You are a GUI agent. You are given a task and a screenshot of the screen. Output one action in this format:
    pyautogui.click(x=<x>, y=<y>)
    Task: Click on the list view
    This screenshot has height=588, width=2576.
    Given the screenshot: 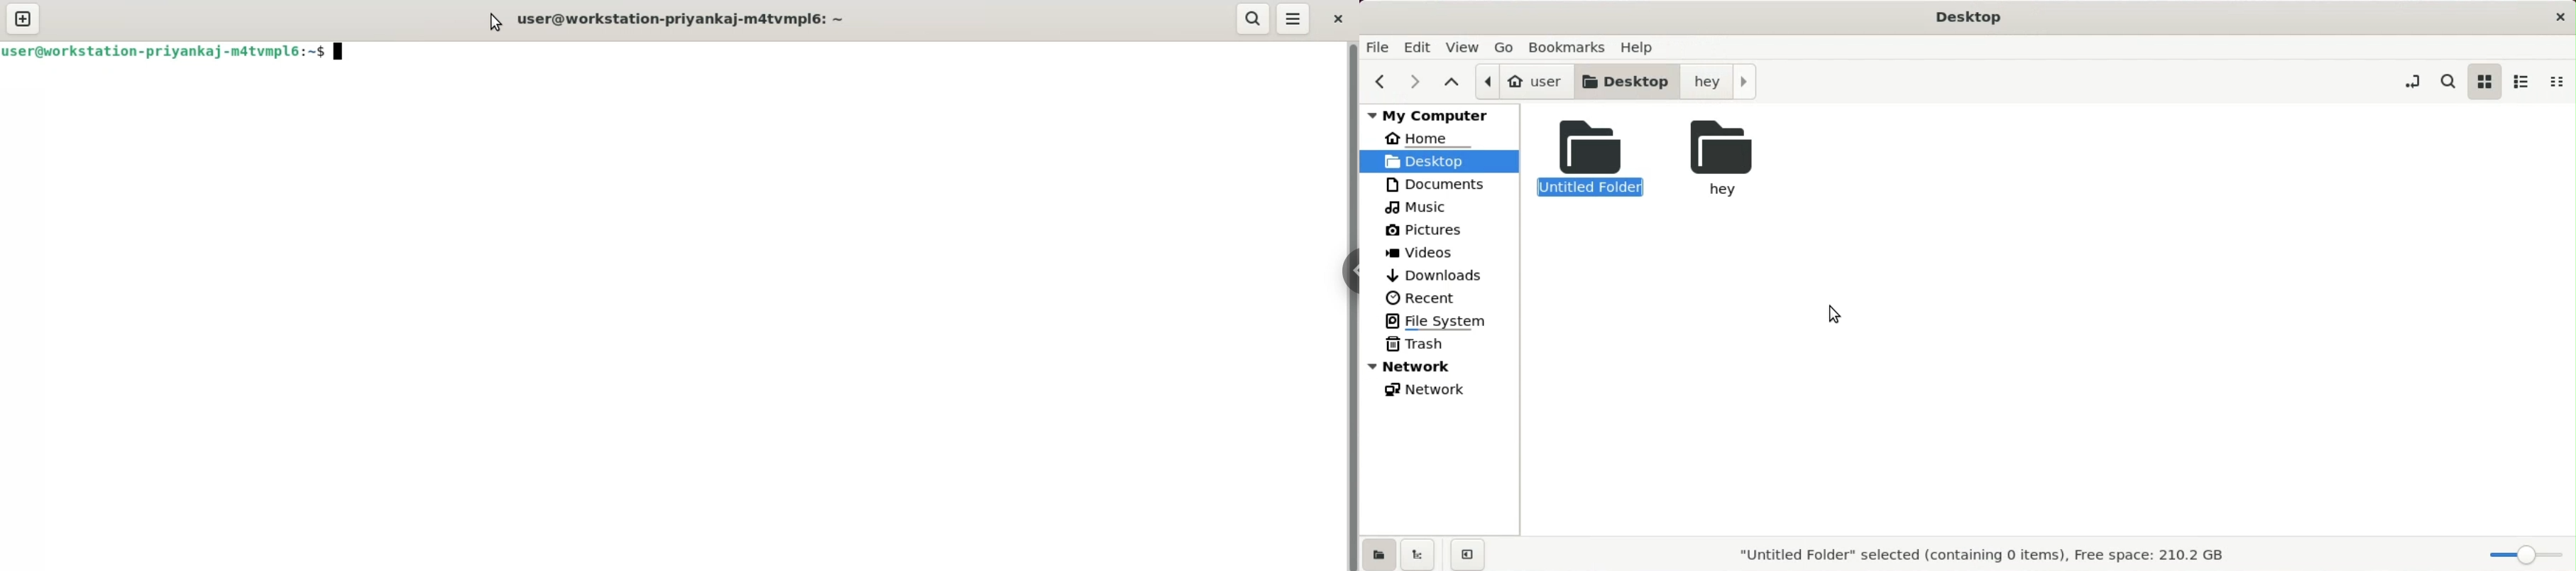 What is the action you would take?
    pyautogui.click(x=2521, y=81)
    